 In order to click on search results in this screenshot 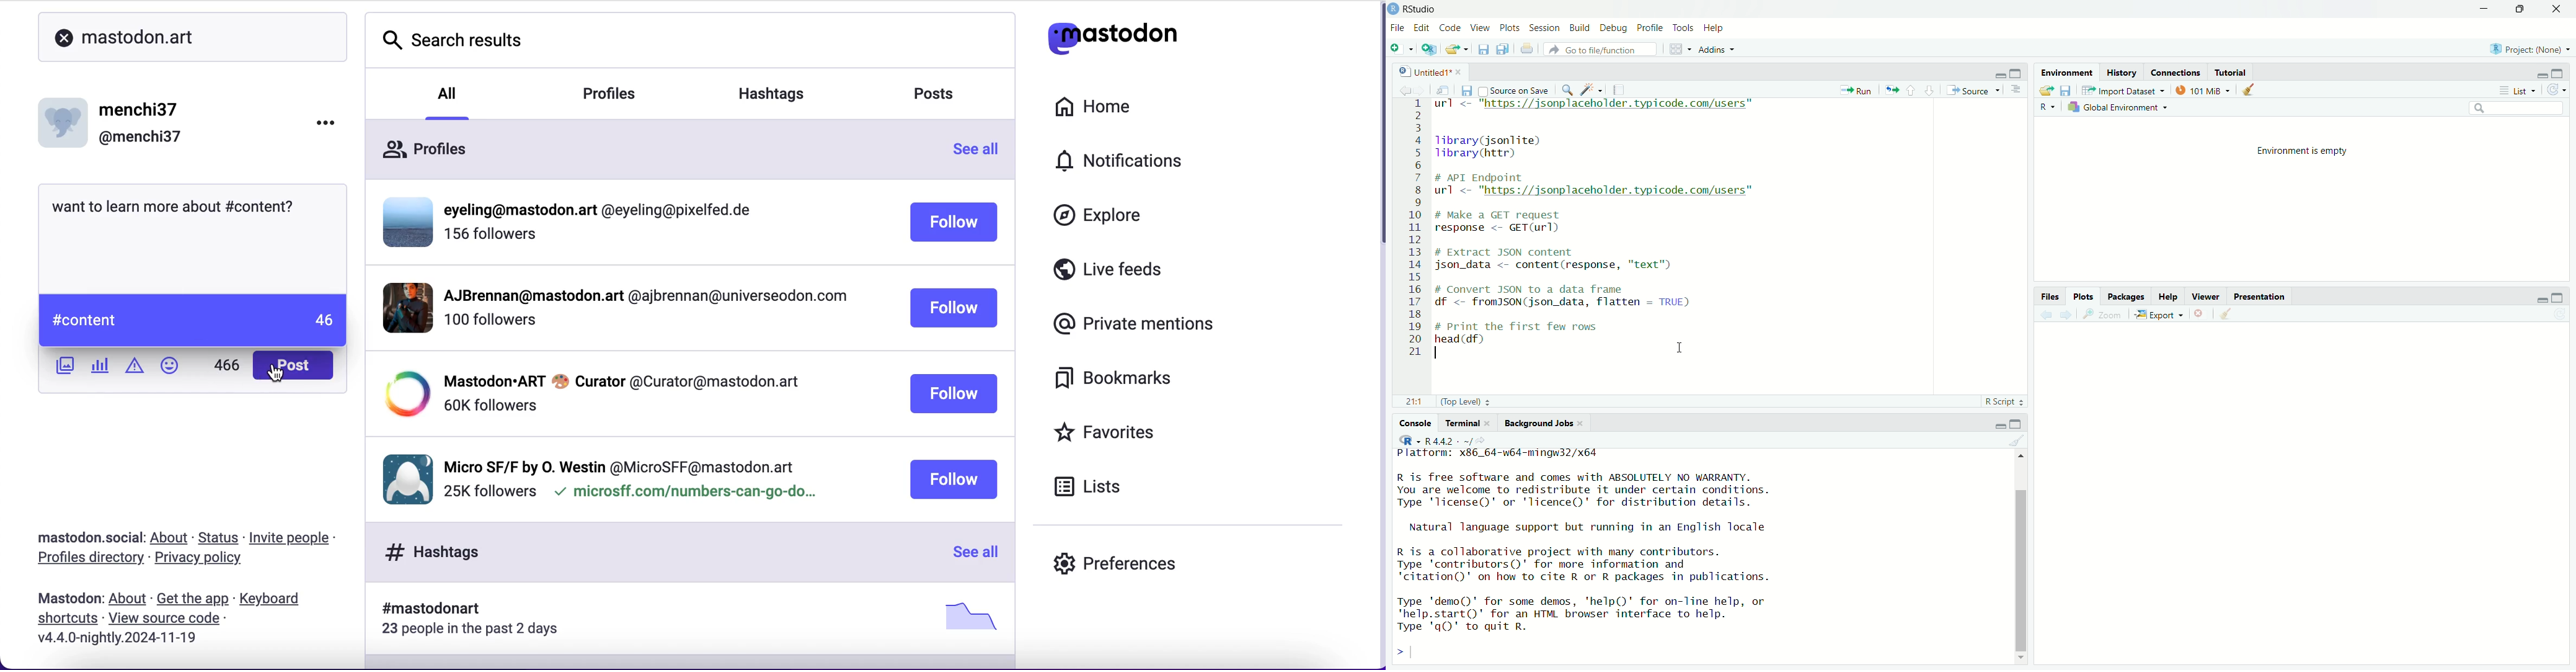, I will do `click(451, 43)`.